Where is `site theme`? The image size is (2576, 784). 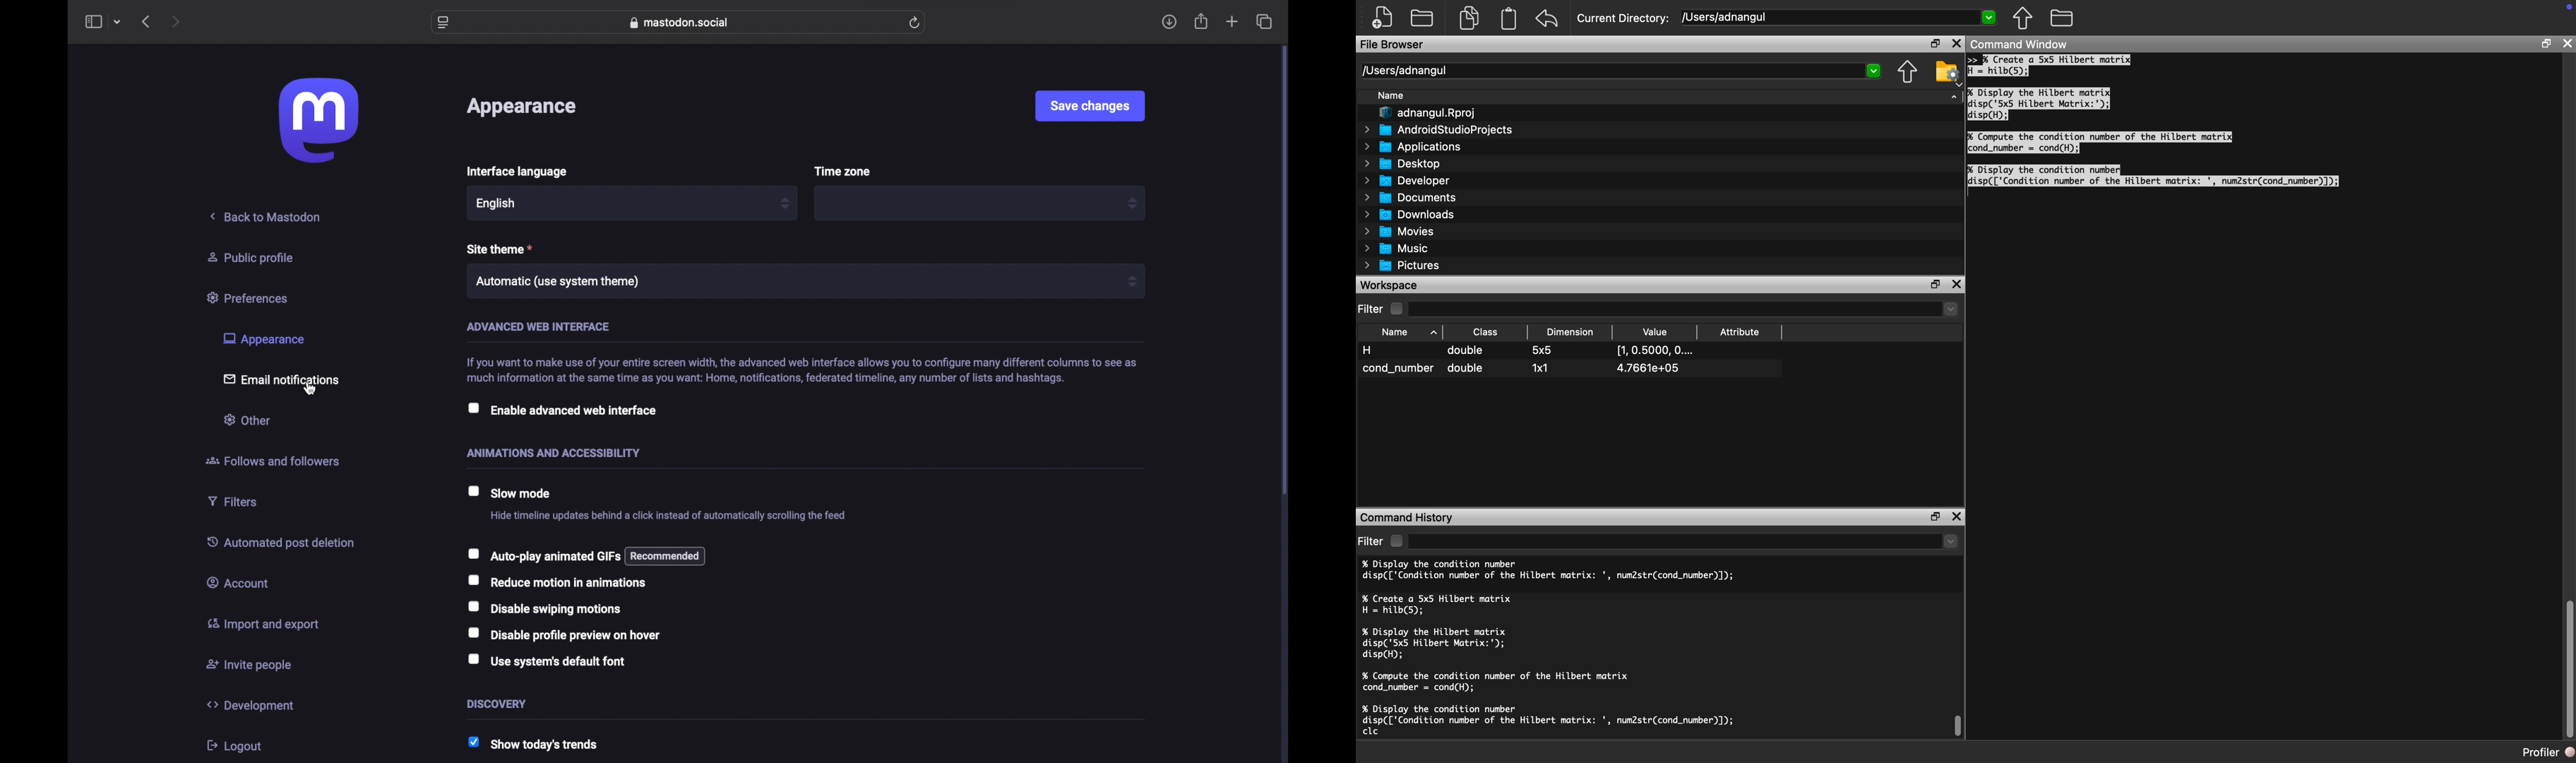
site theme is located at coordinates (500, 249).